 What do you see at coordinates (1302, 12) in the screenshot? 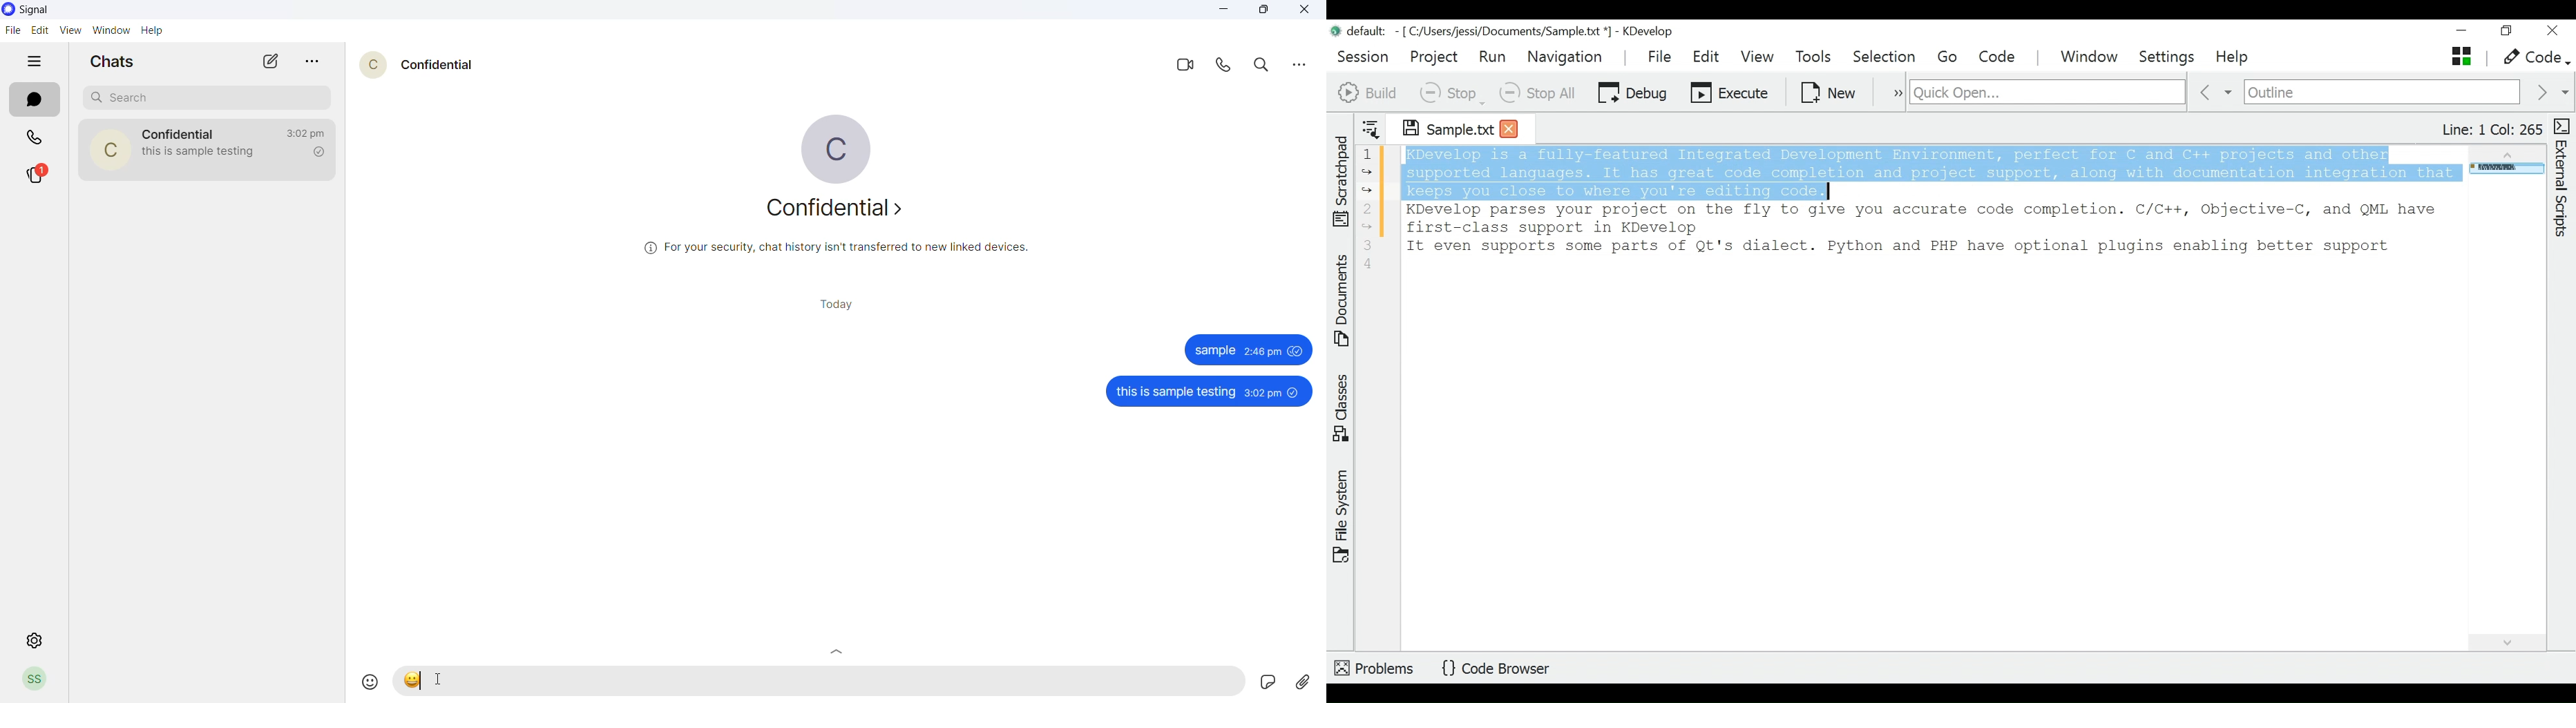
I see `close` at bounding box center [1302, 12].